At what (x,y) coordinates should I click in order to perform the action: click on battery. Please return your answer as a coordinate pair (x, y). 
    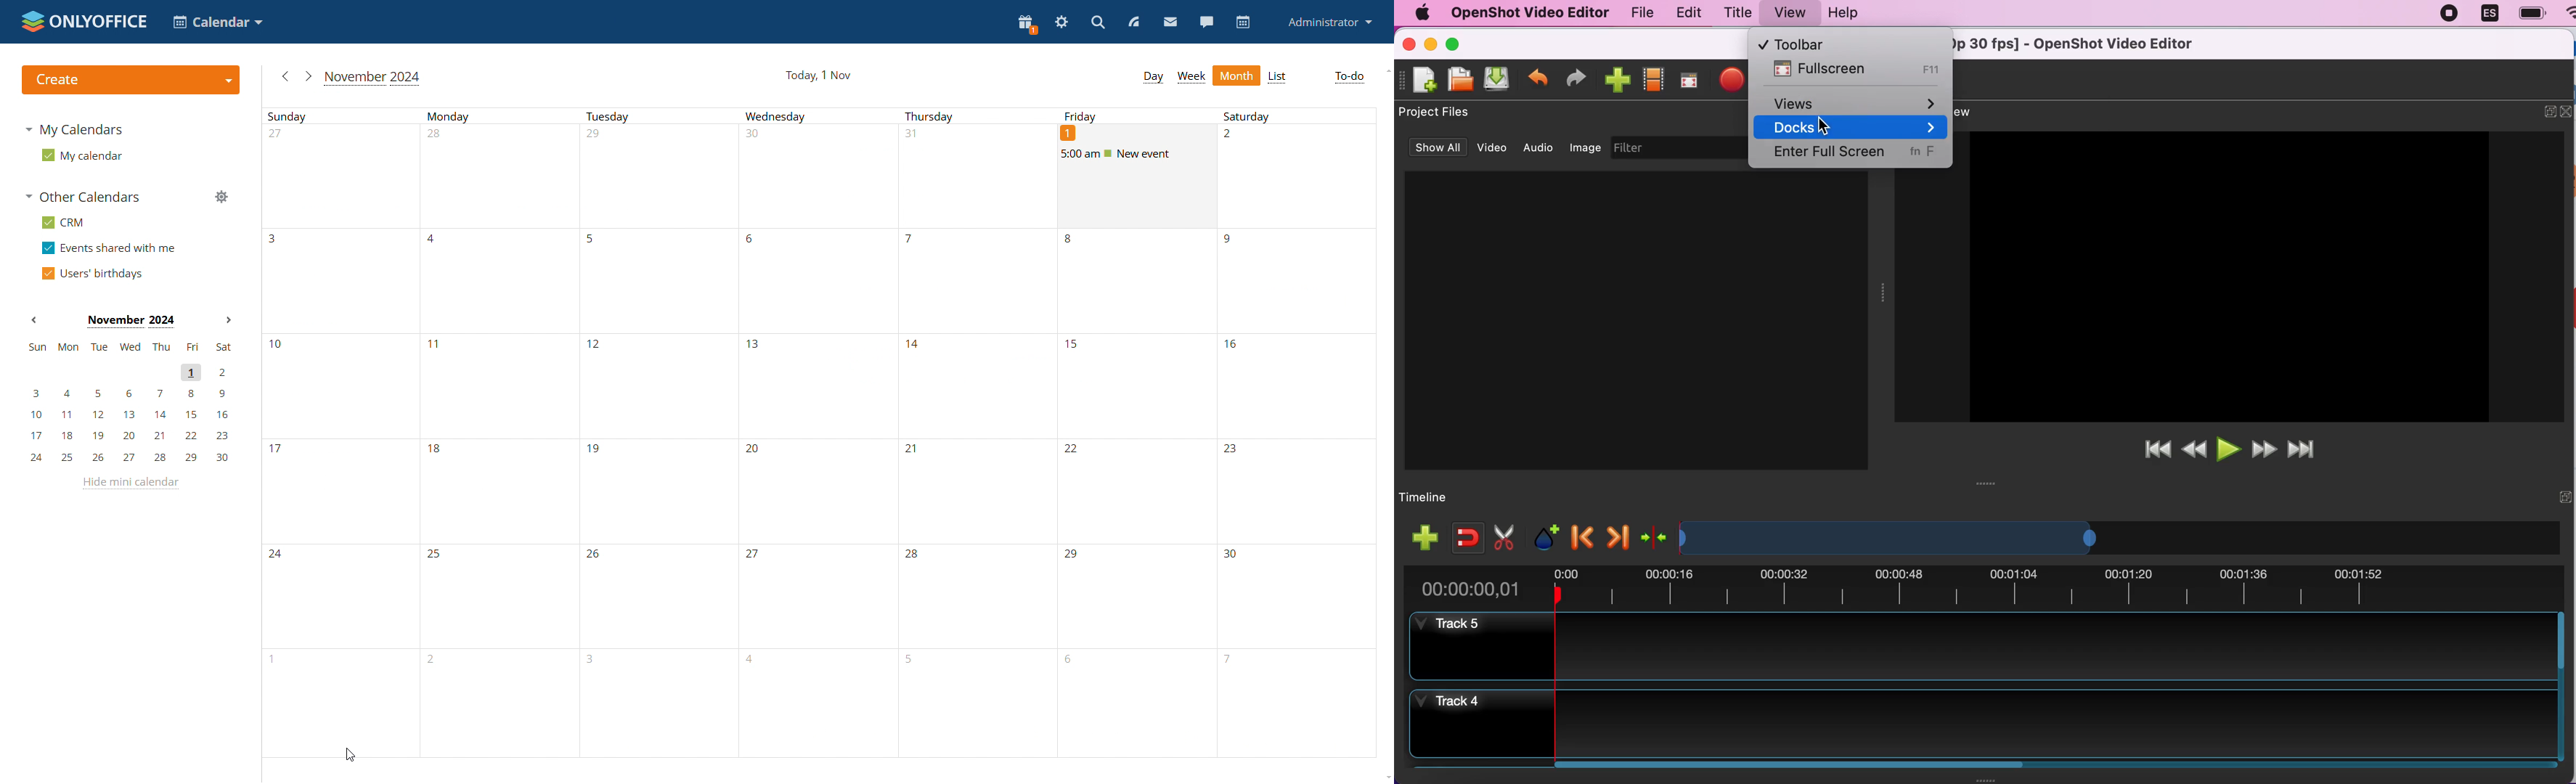
    Looking at the image, I should click on (2529, 13).